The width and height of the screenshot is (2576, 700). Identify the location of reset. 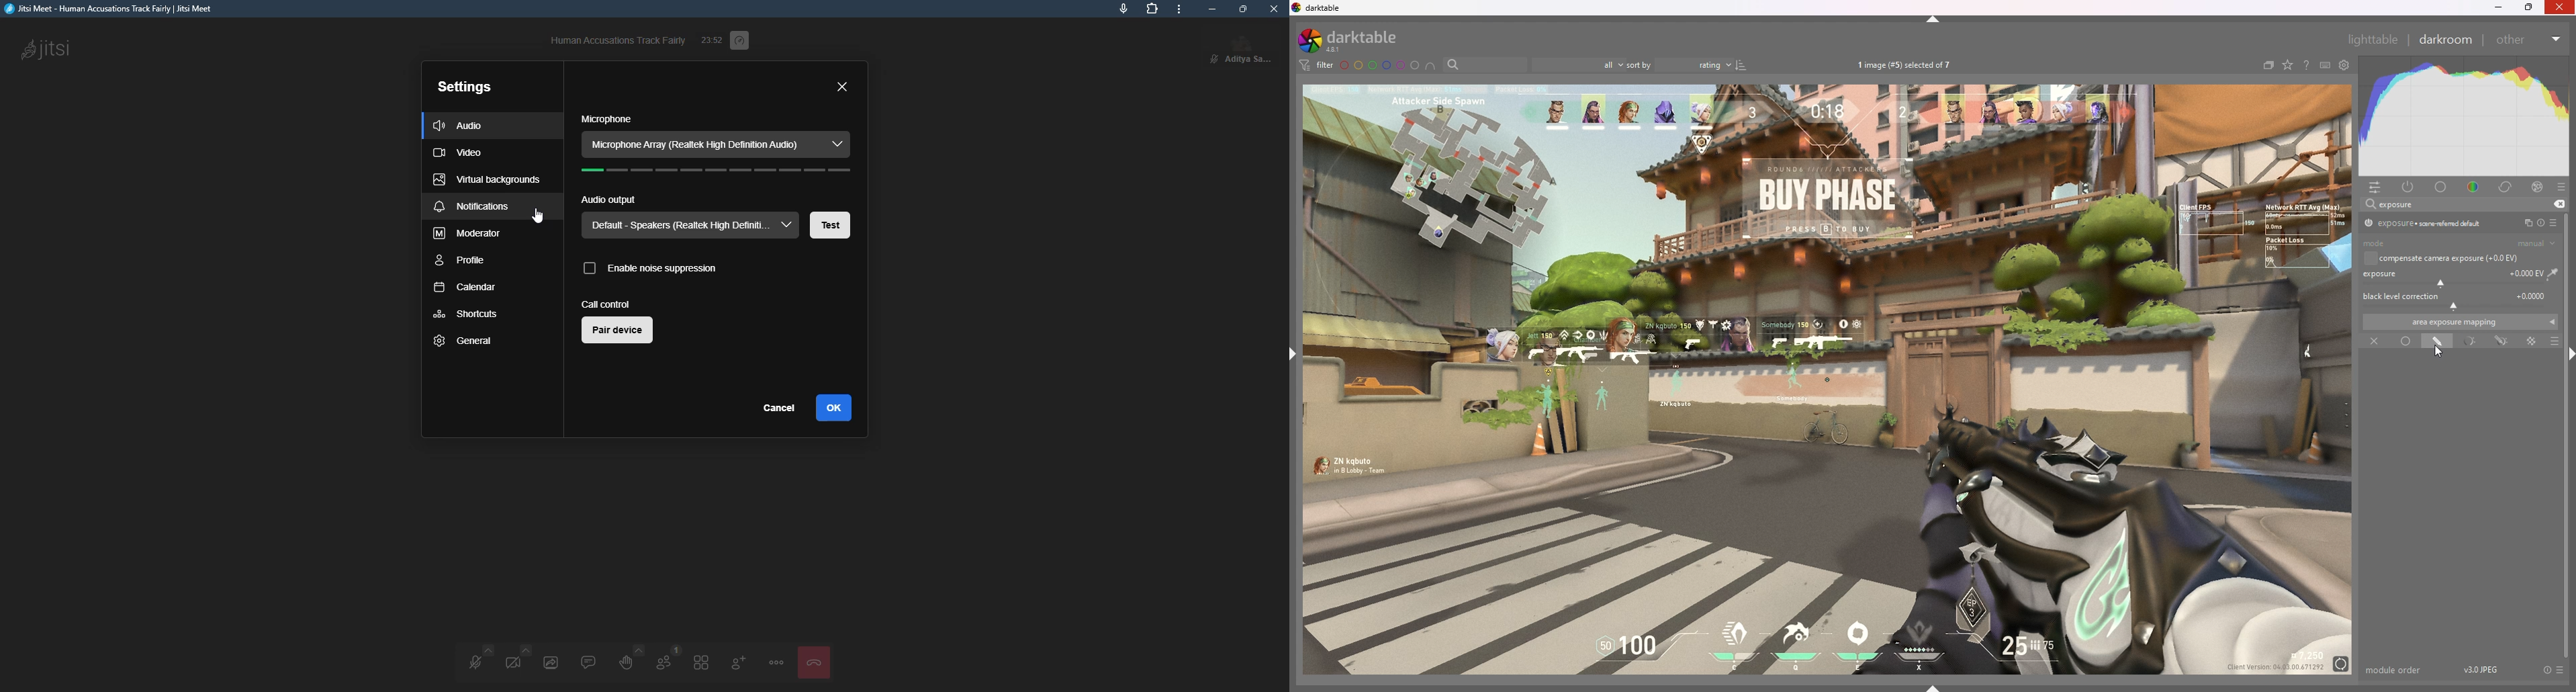
(2541, 223).